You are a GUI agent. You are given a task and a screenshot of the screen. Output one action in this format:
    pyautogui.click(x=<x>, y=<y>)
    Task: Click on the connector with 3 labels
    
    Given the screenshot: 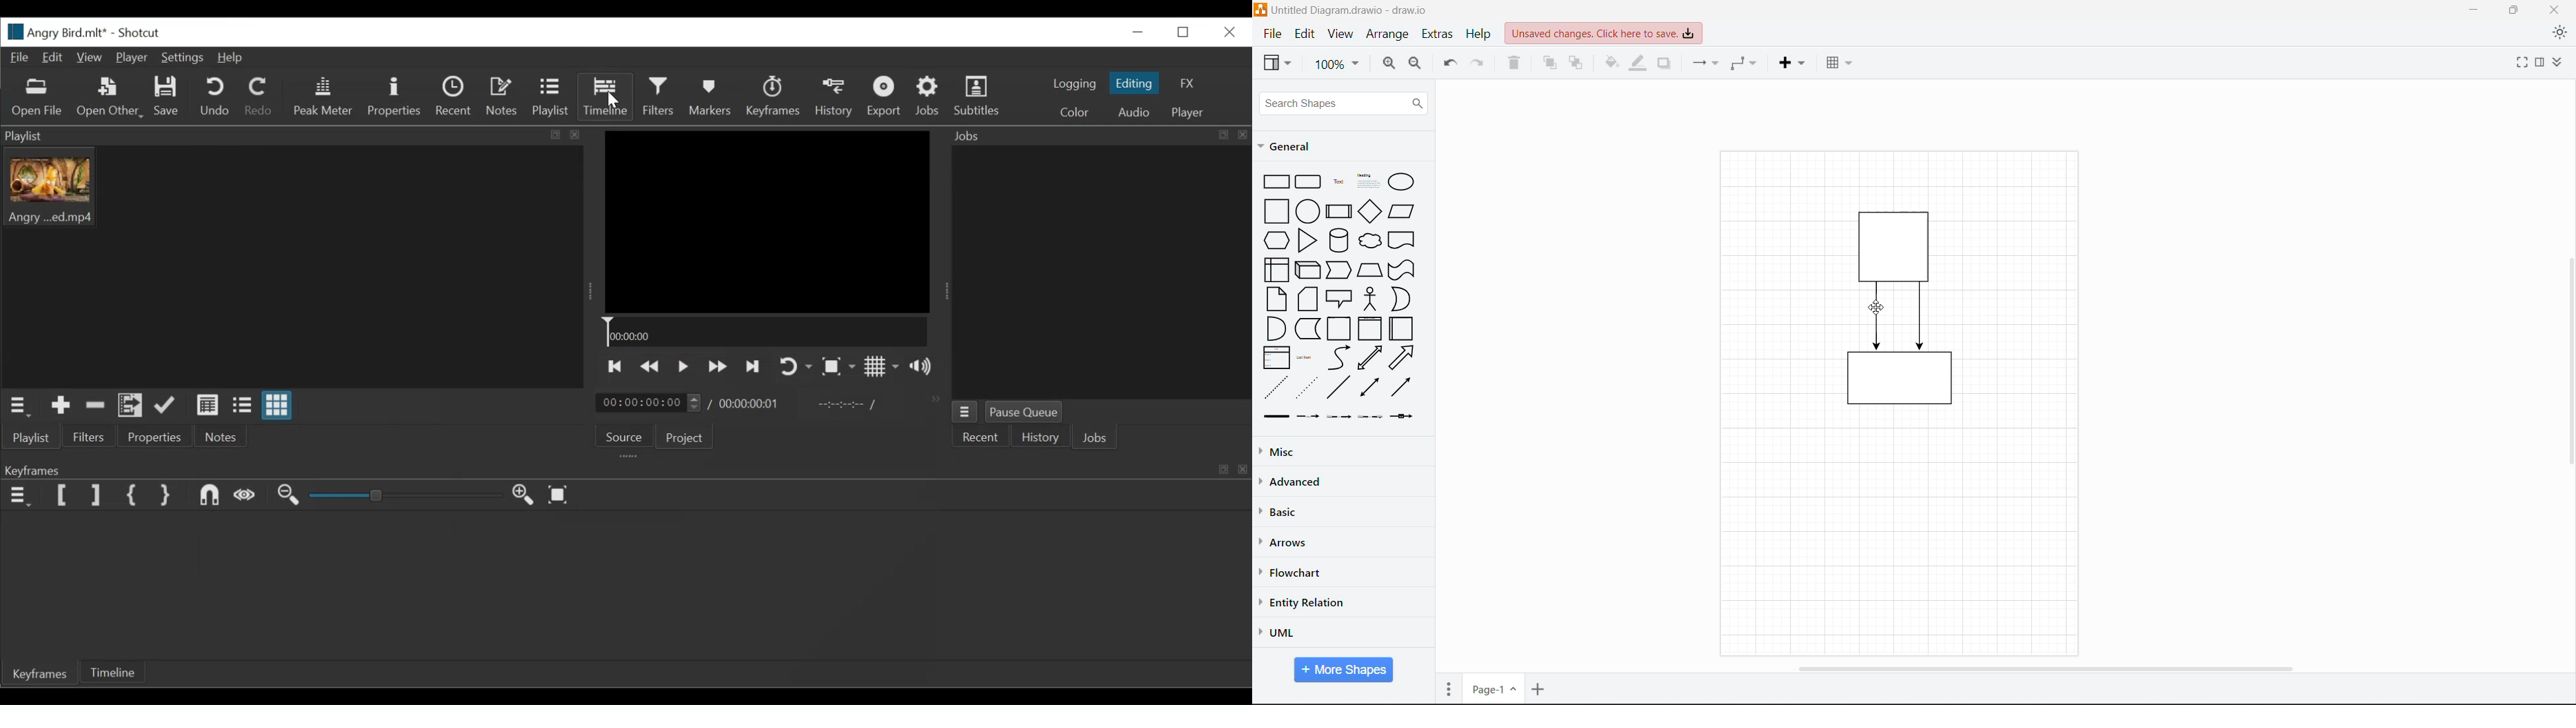 What is the action you would take?
    pyautogui.click(x=1371, y=417)
    